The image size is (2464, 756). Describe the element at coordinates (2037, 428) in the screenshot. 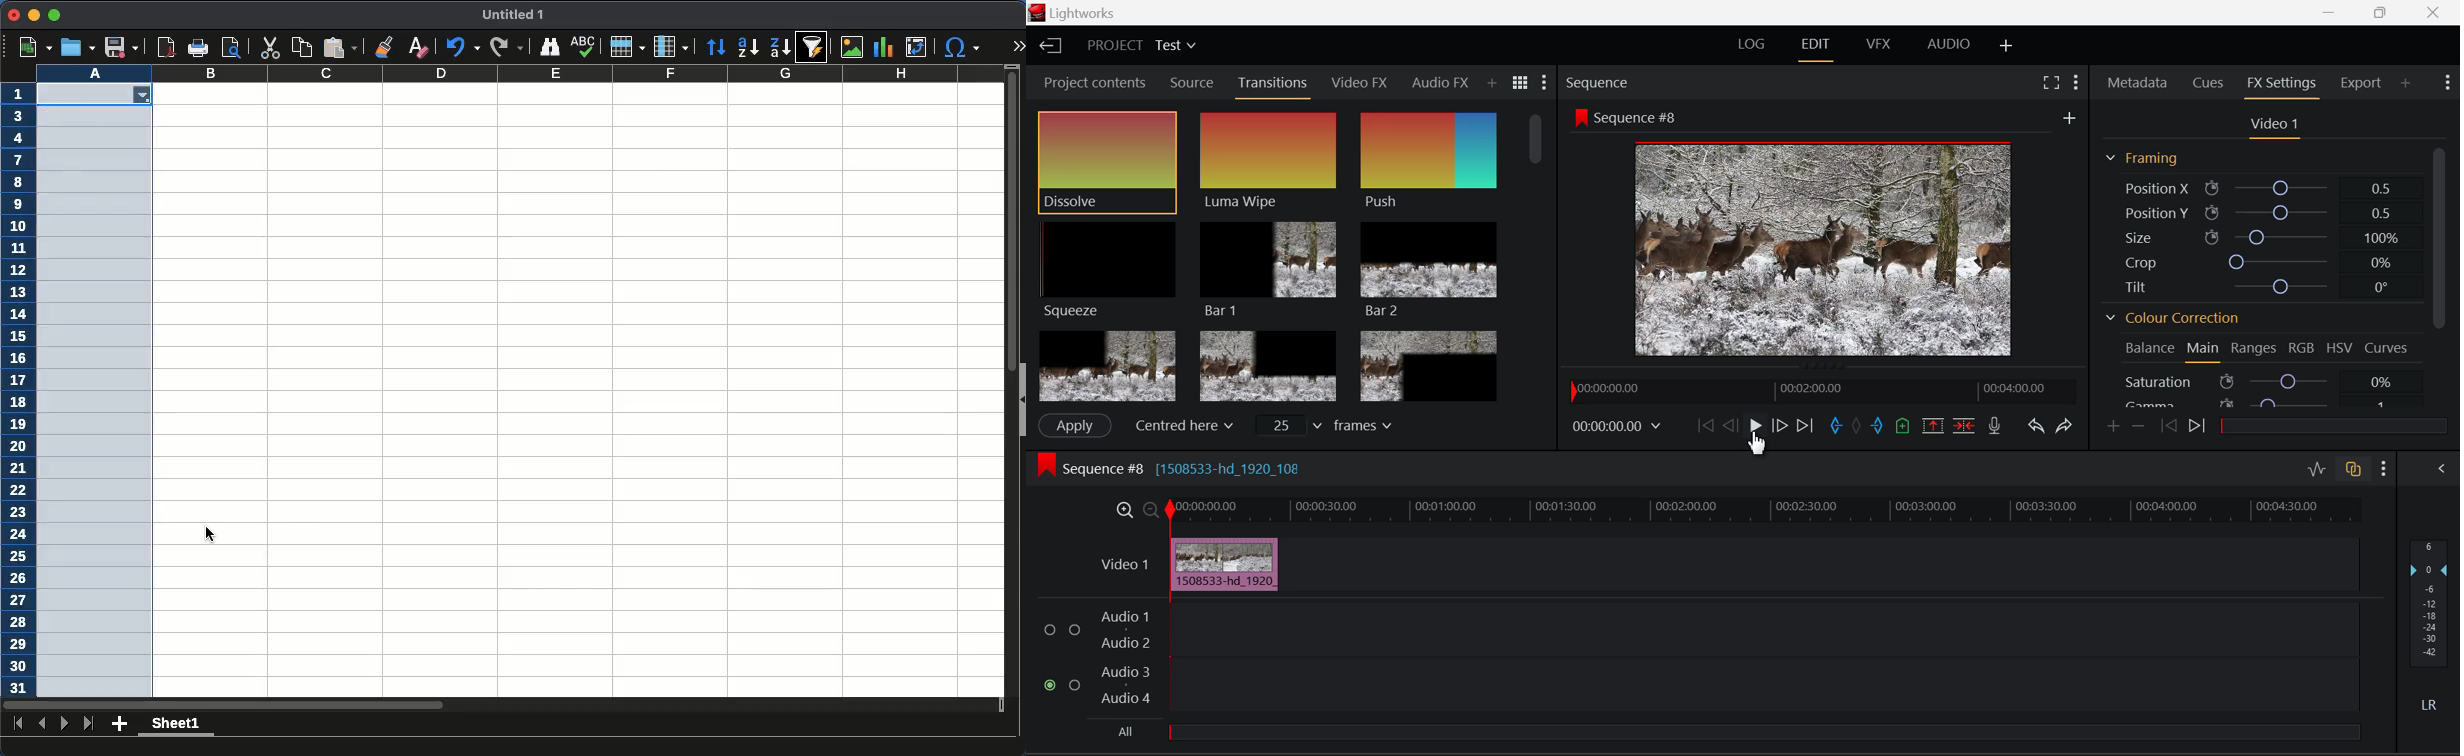

I see `Undo` at that location.